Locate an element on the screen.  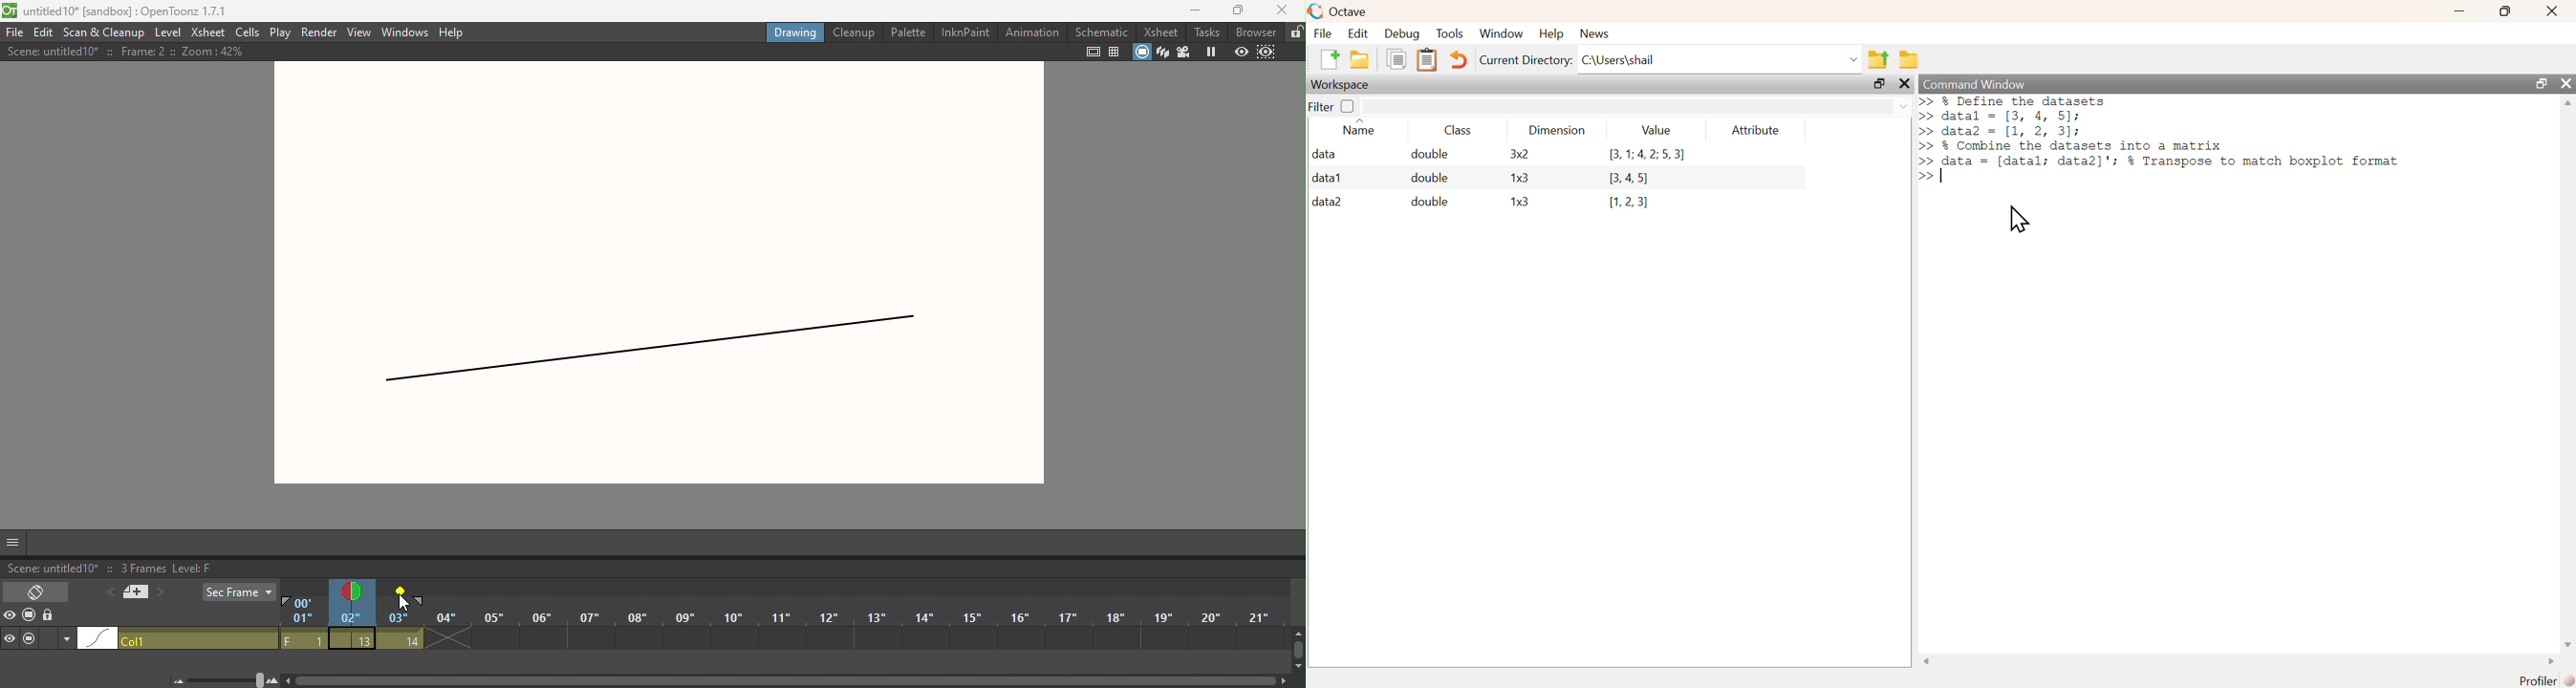
>> % Define the datasets

>> datal = [3, 4, 5];

>> data2 = [1, 2, 3];

>> % Combine the datasets into a matrix

>> fee = [datal; data2]'; % Transpose to match boxplot format
>> is located at coordinates (2165, 141).